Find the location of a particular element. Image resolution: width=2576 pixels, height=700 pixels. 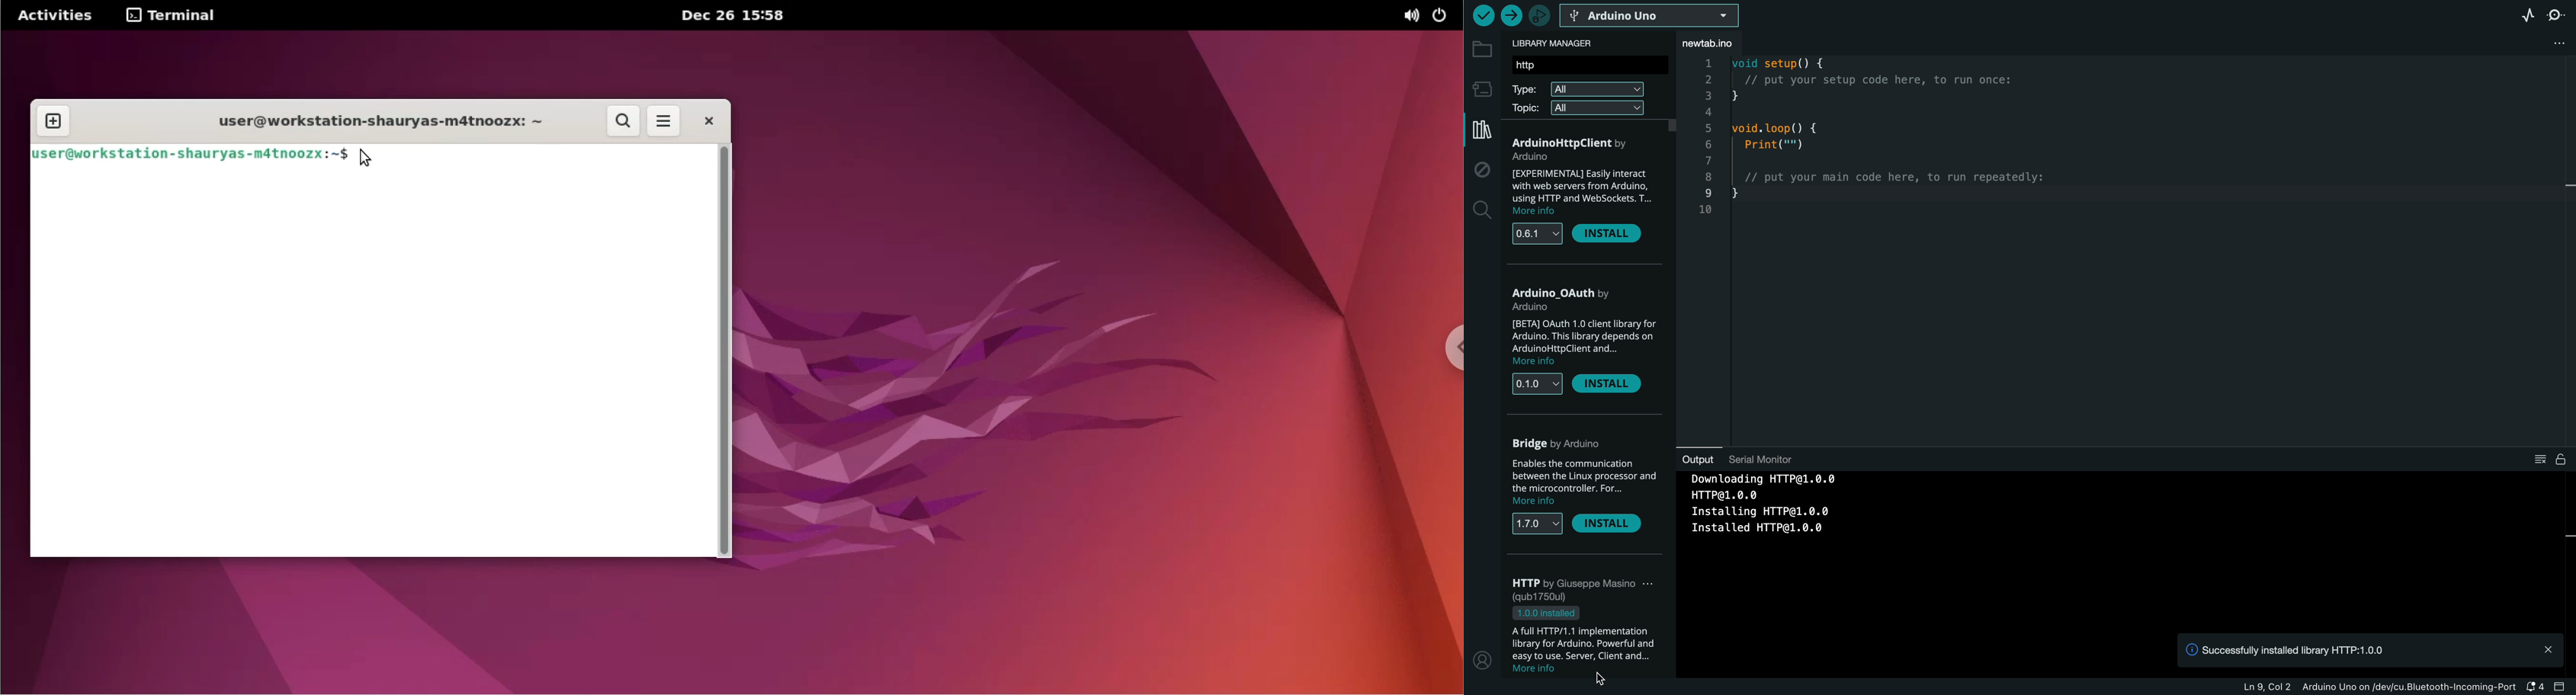

new terminal tab is located at coordinates (56, 113).